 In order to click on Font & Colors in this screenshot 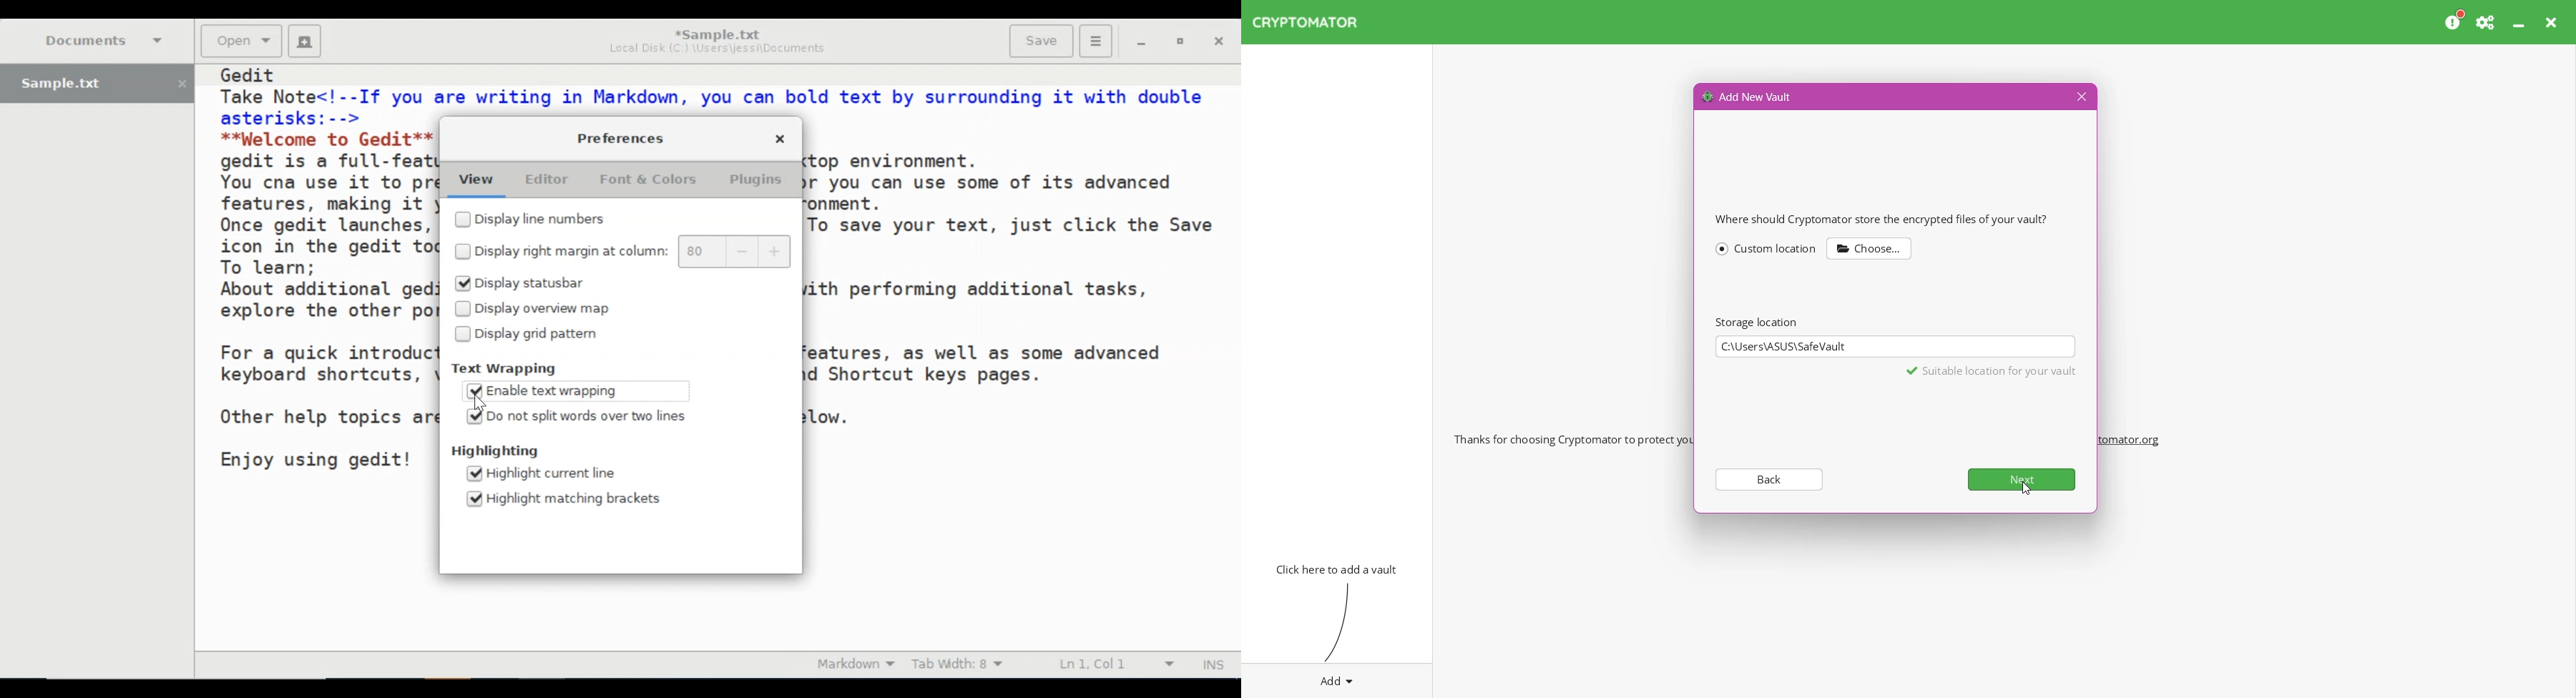, I will do `click(646, 180)`.